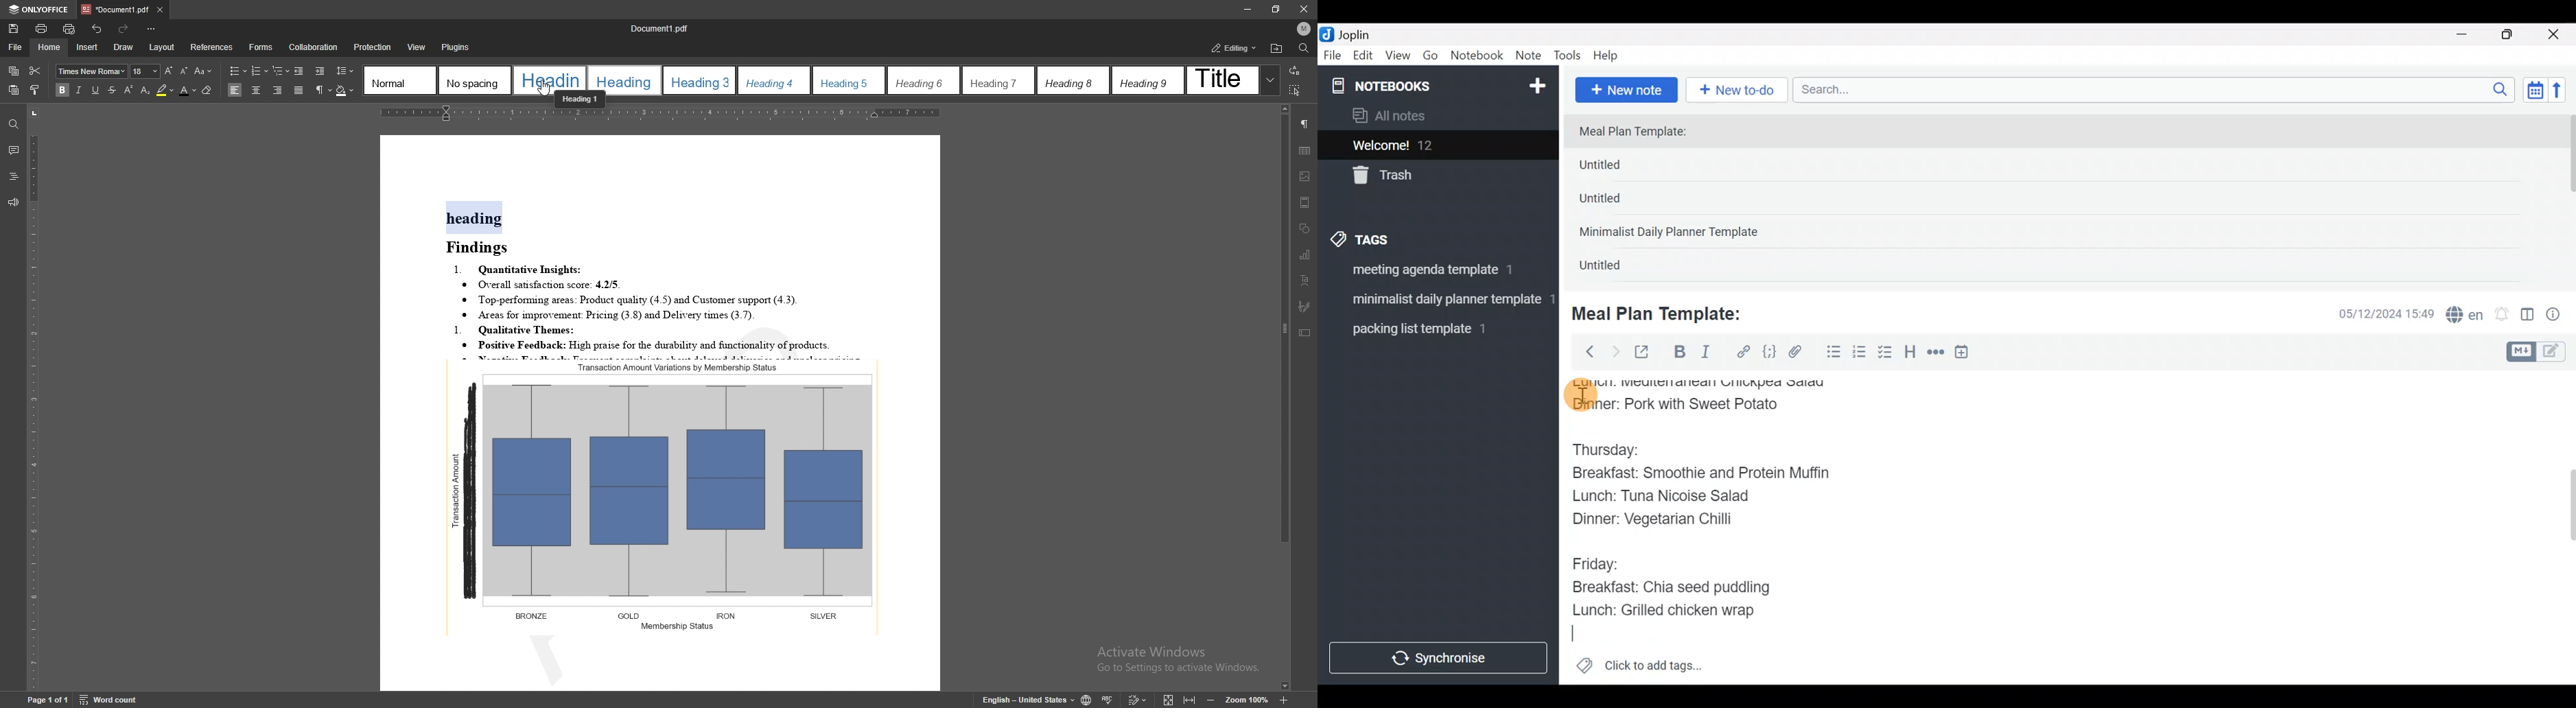 This screenshot has height=728, width=2576. Describe the element at coordinates (1911, 354) in the screenshot. I see `Heading` at that location.